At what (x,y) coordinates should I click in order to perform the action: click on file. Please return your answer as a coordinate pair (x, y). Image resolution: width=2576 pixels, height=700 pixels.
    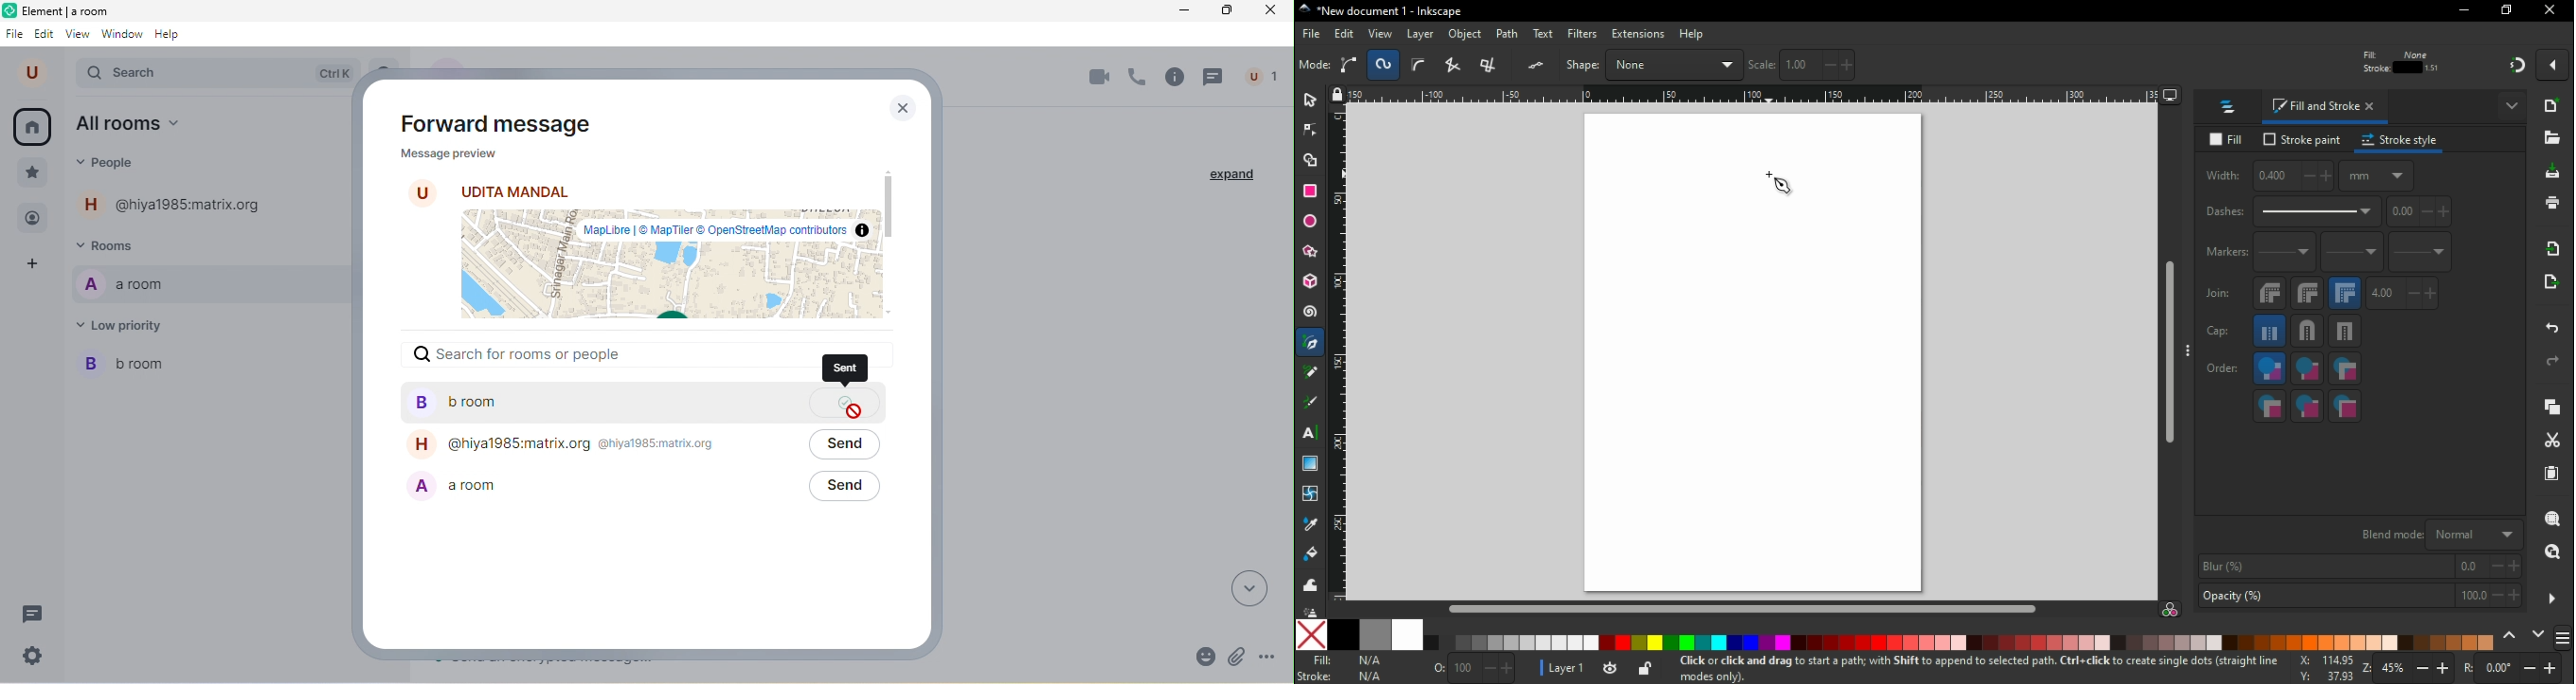
    Looking at the image, I should click on (15, 34).